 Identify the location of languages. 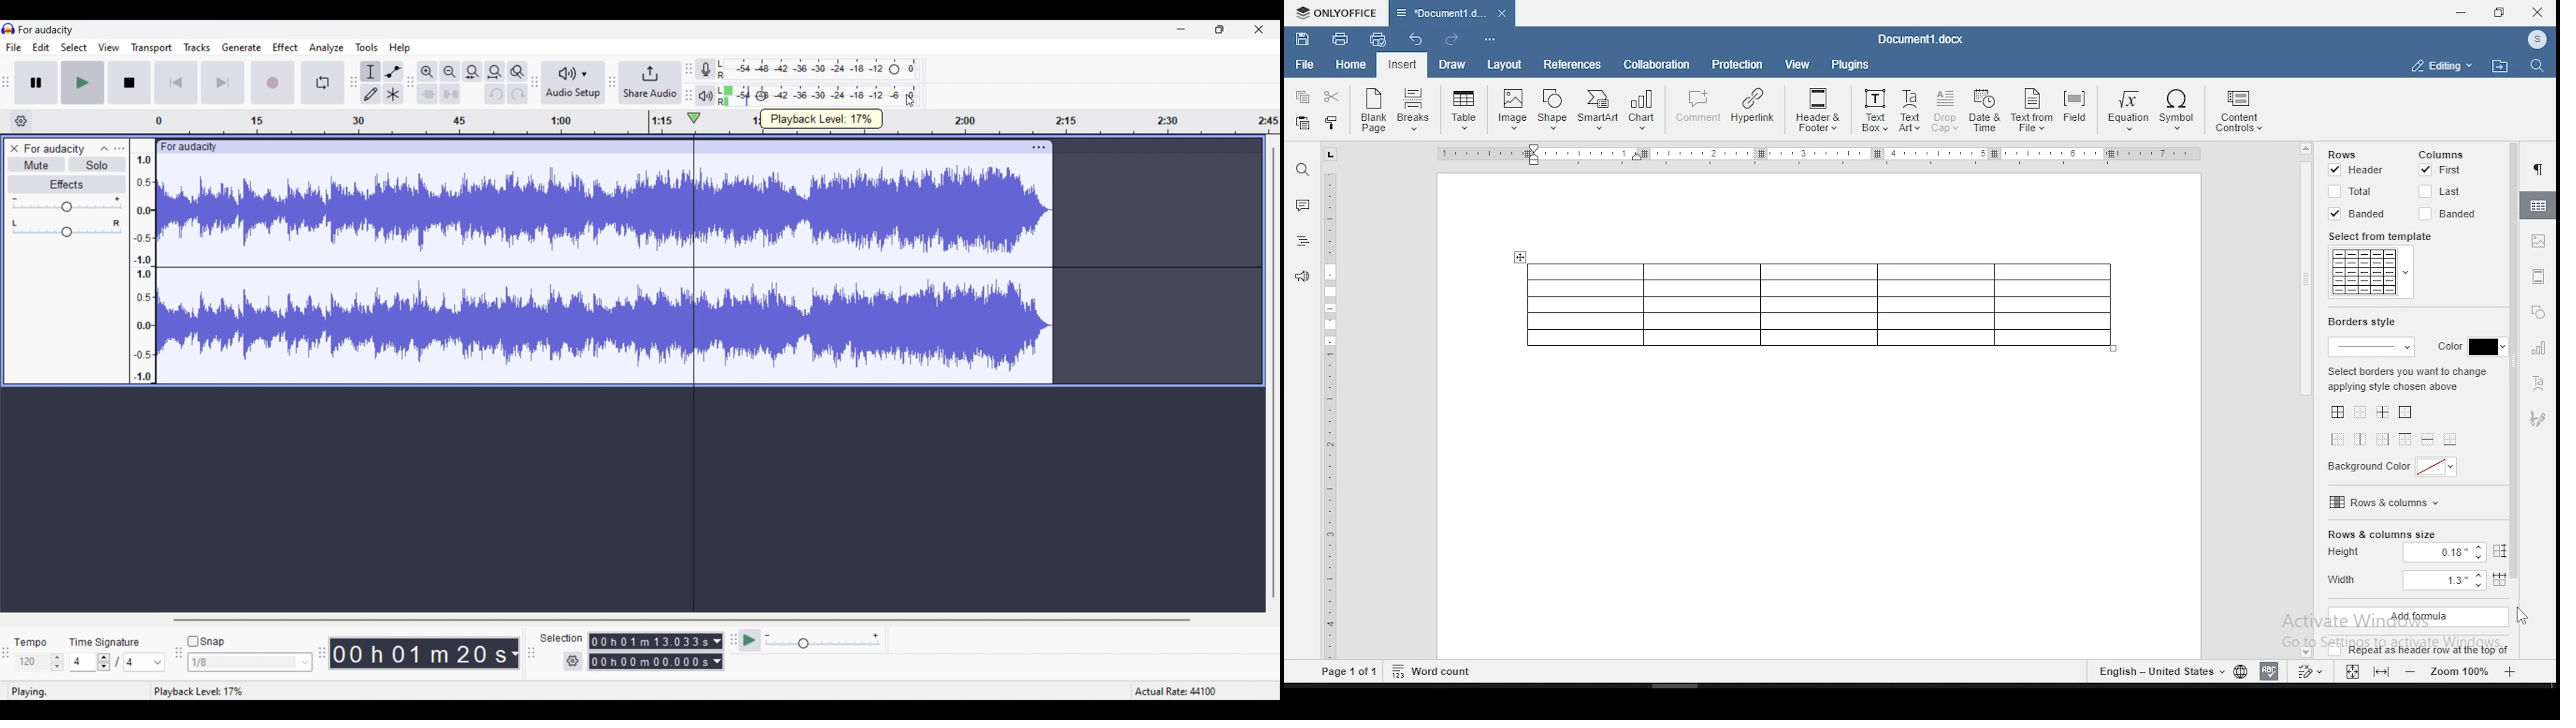
(2169, 670).